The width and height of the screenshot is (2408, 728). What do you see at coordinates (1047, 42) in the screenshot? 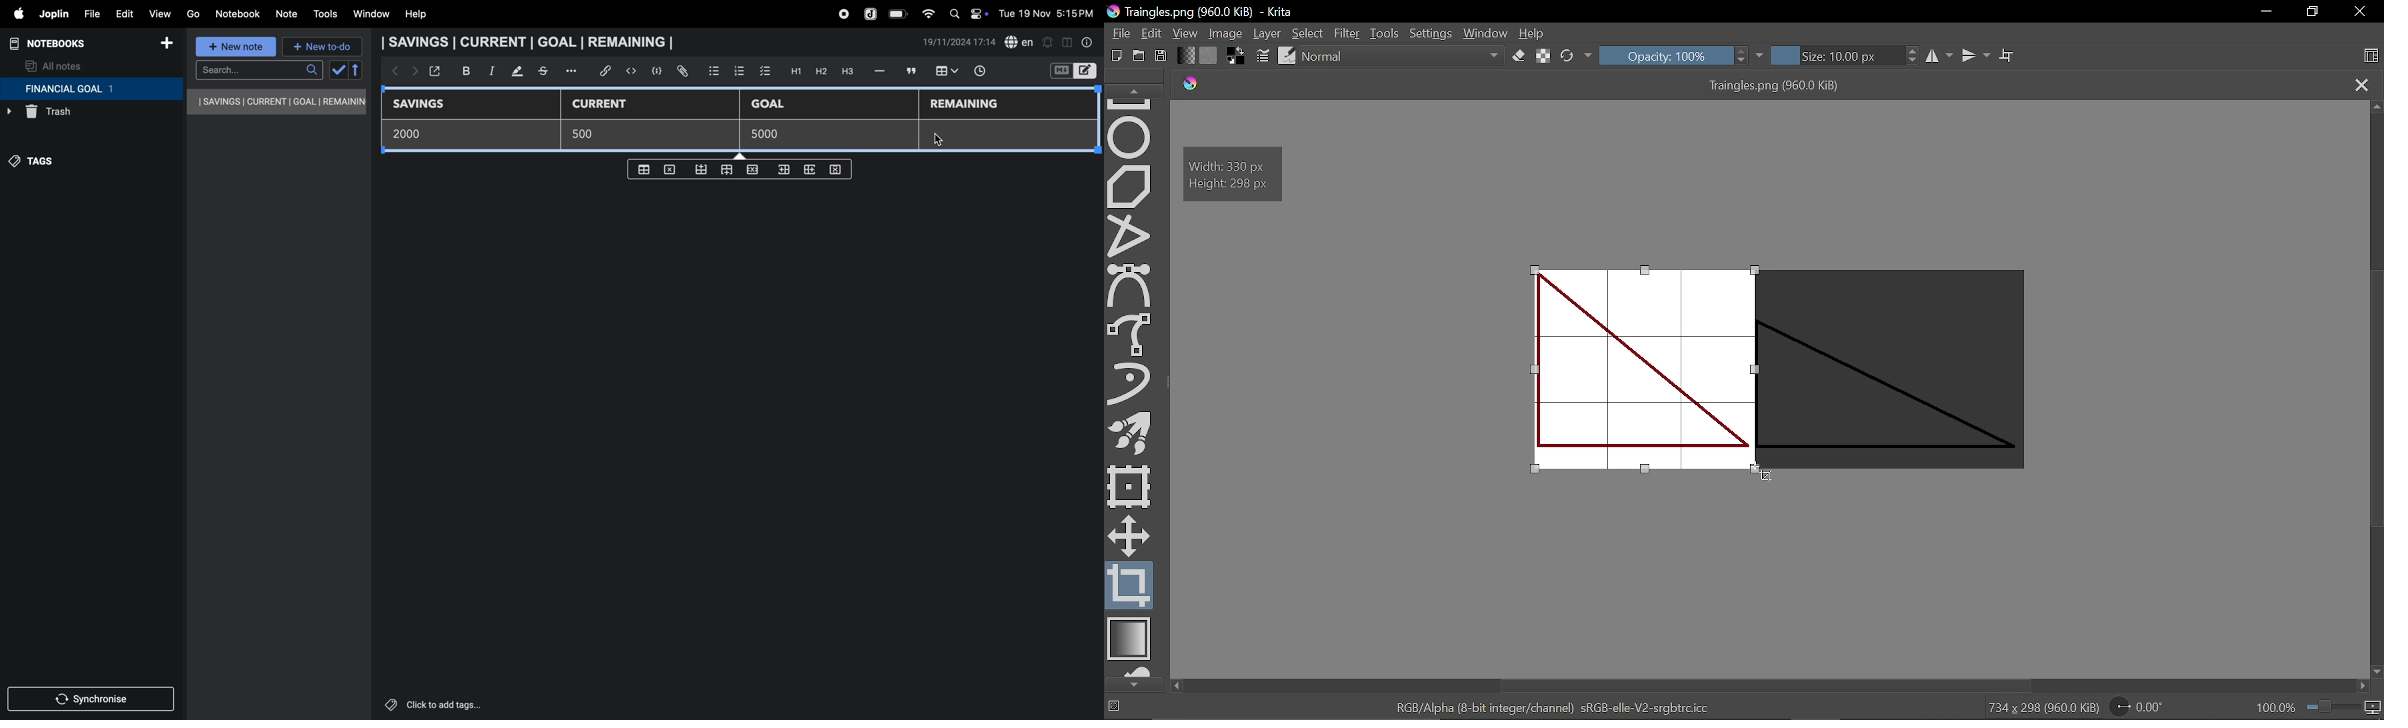
I see `alert` at bounding box center [1047, 42].